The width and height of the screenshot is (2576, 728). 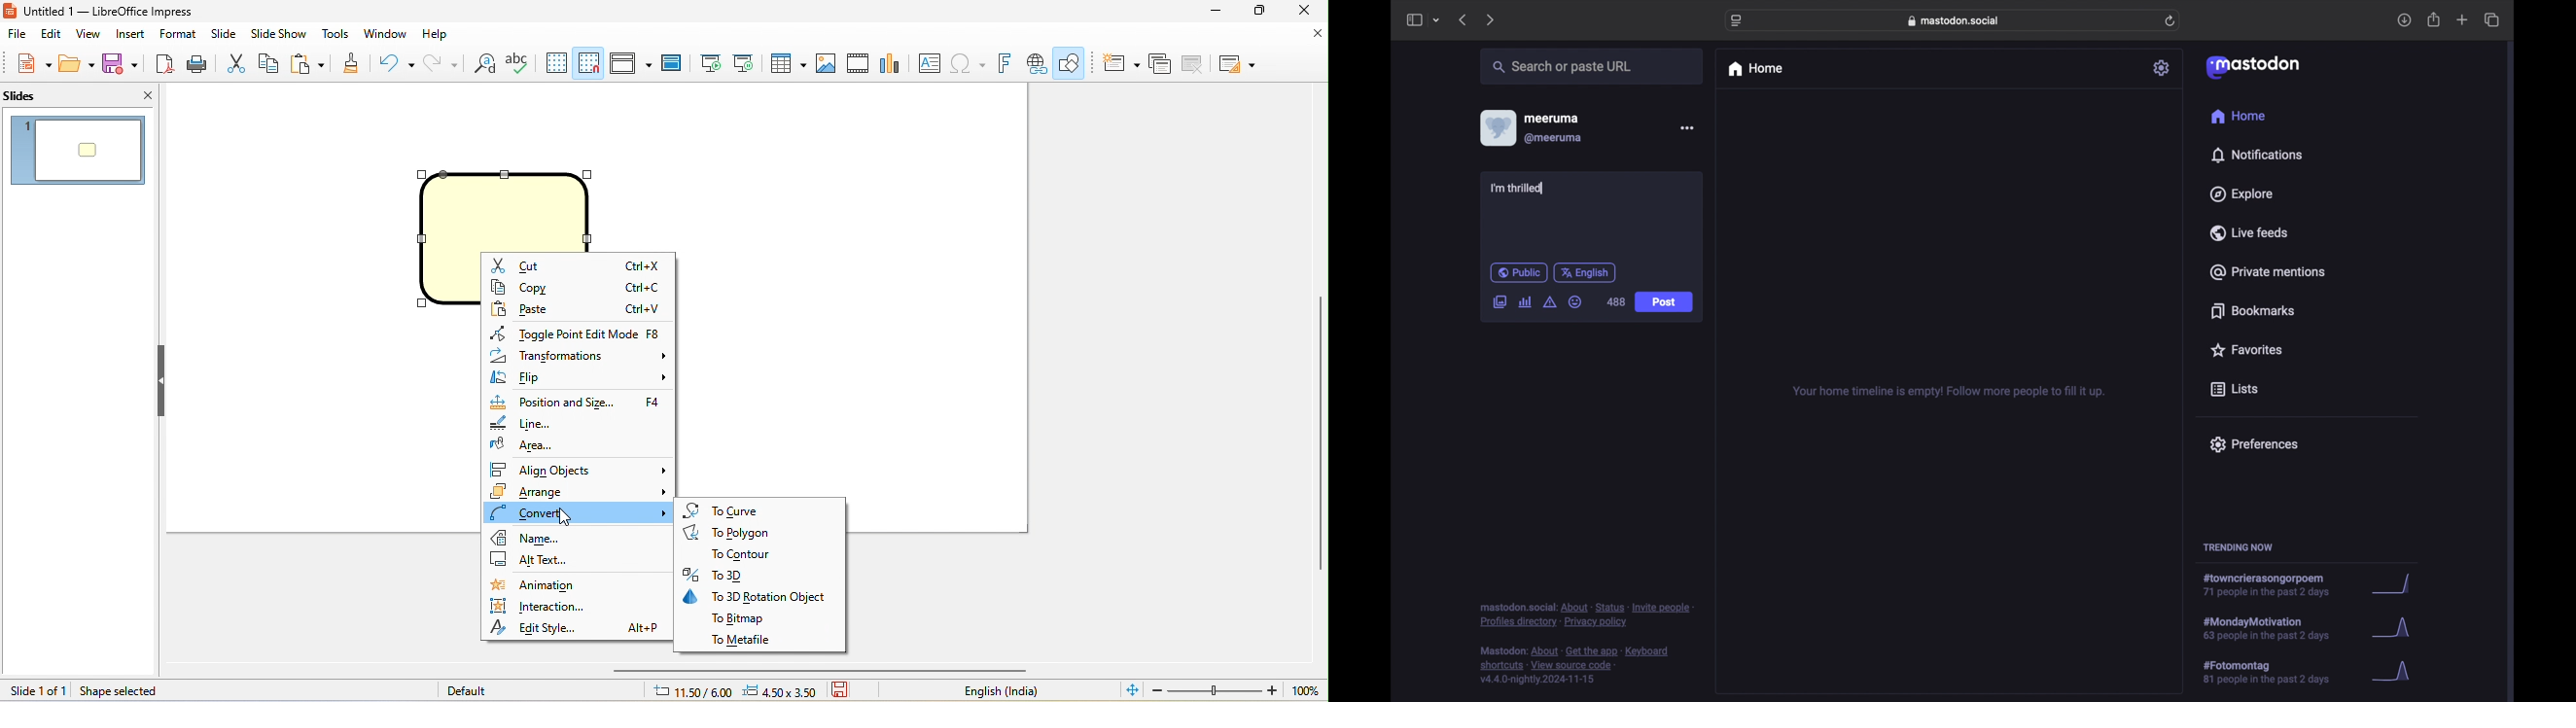 What do you see at coordinates (581, 402) in the screenshot?
I see `position and size` at bounding box center [581, 402].